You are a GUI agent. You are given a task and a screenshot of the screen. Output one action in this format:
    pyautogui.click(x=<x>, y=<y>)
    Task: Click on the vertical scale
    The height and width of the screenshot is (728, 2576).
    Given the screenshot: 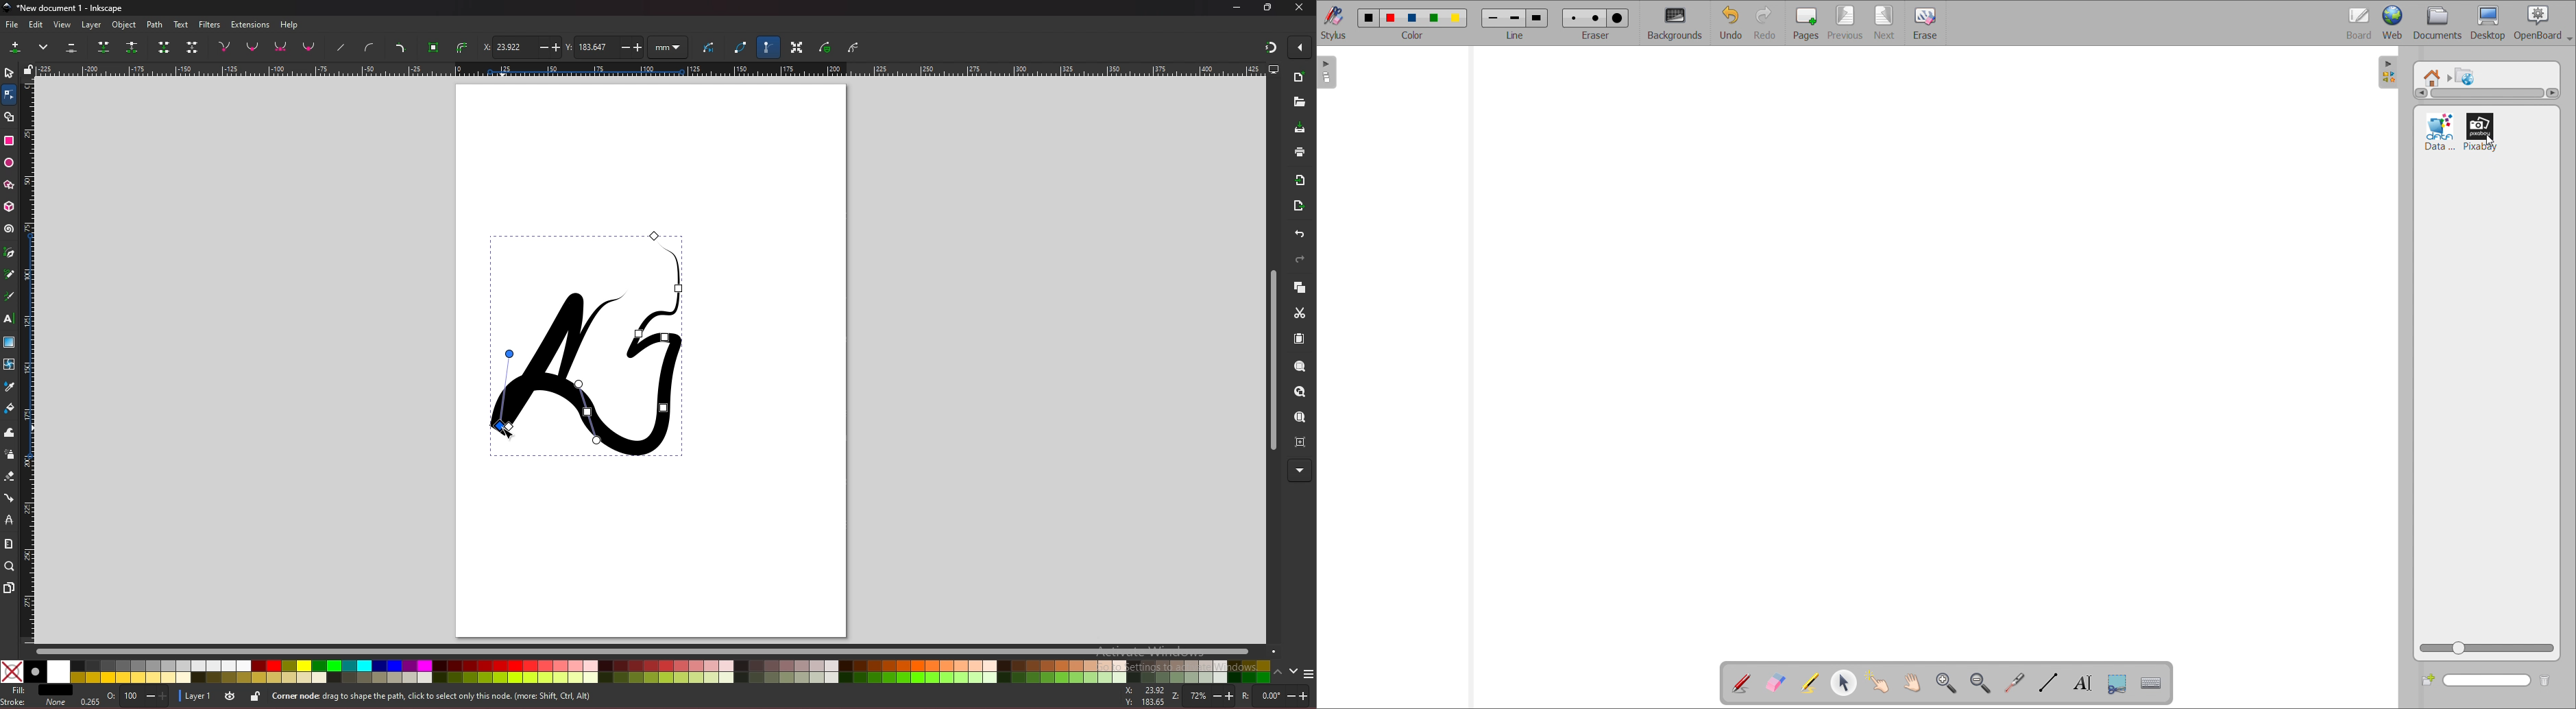 What is the action you would take?
    pyautogui.click(x=29, y=359)
    